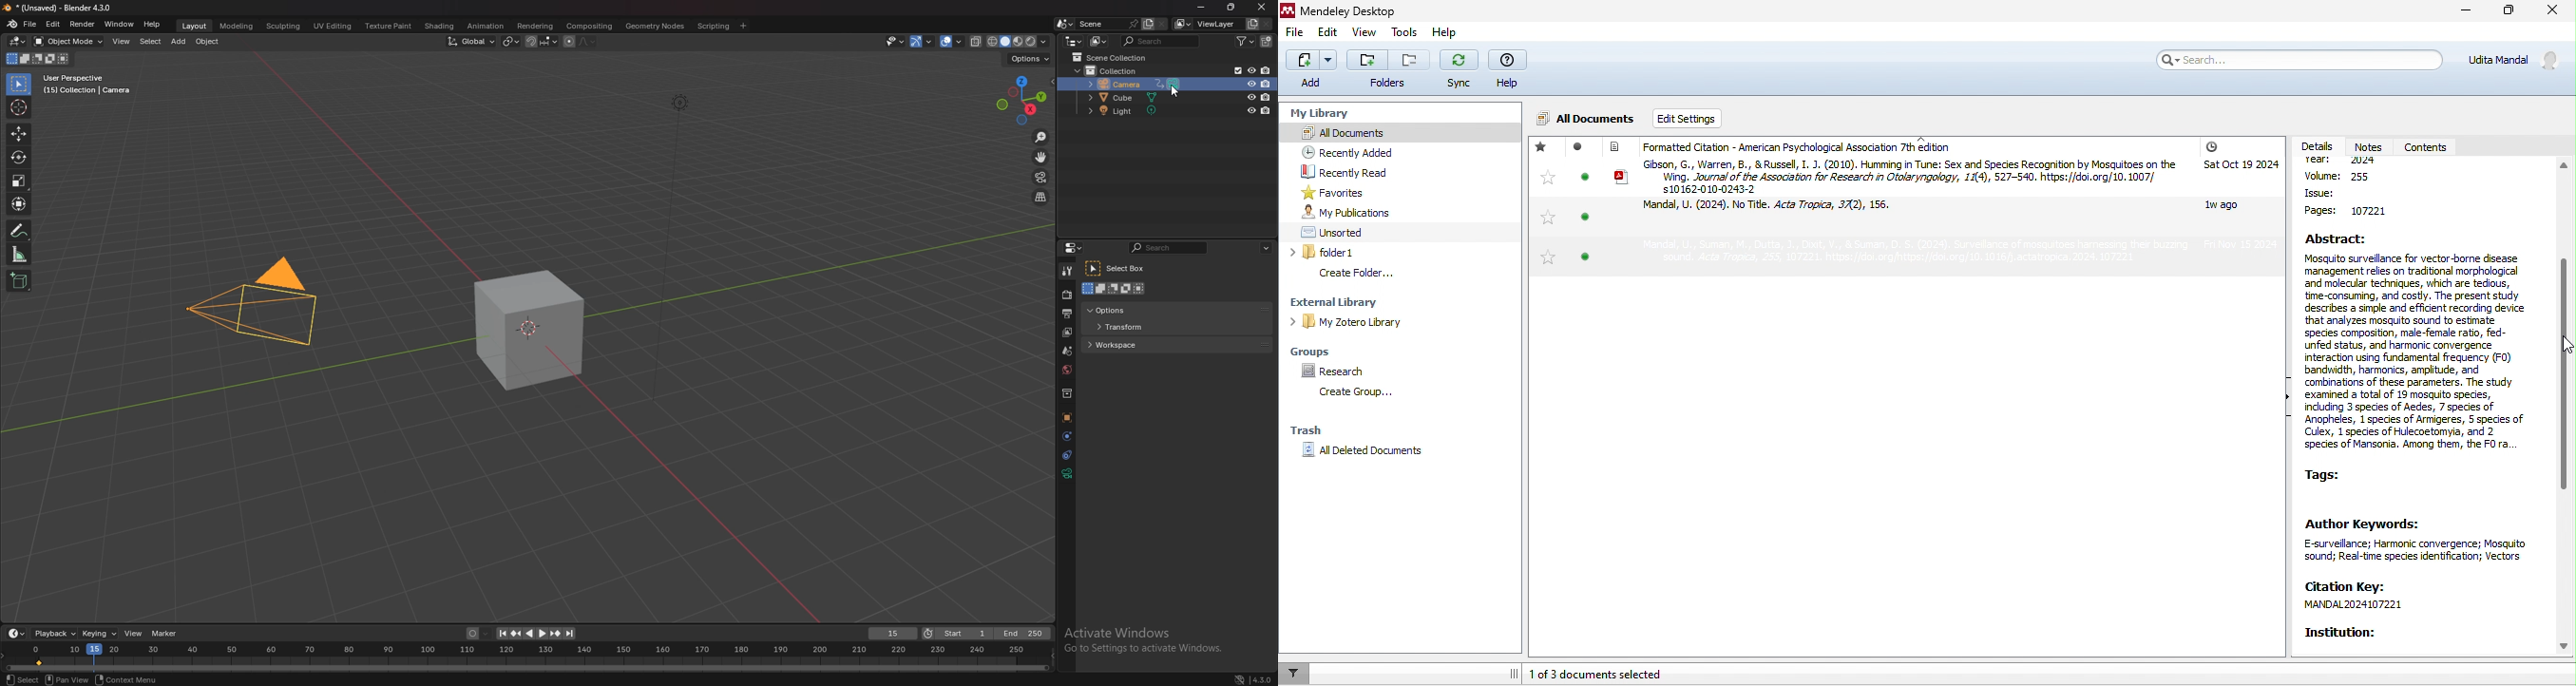 The height and width of the screenshot is (700, 2576). What do you see at coordinates (119, 24) in the screenshot?
I see `window` at bounding box center [119, 24].